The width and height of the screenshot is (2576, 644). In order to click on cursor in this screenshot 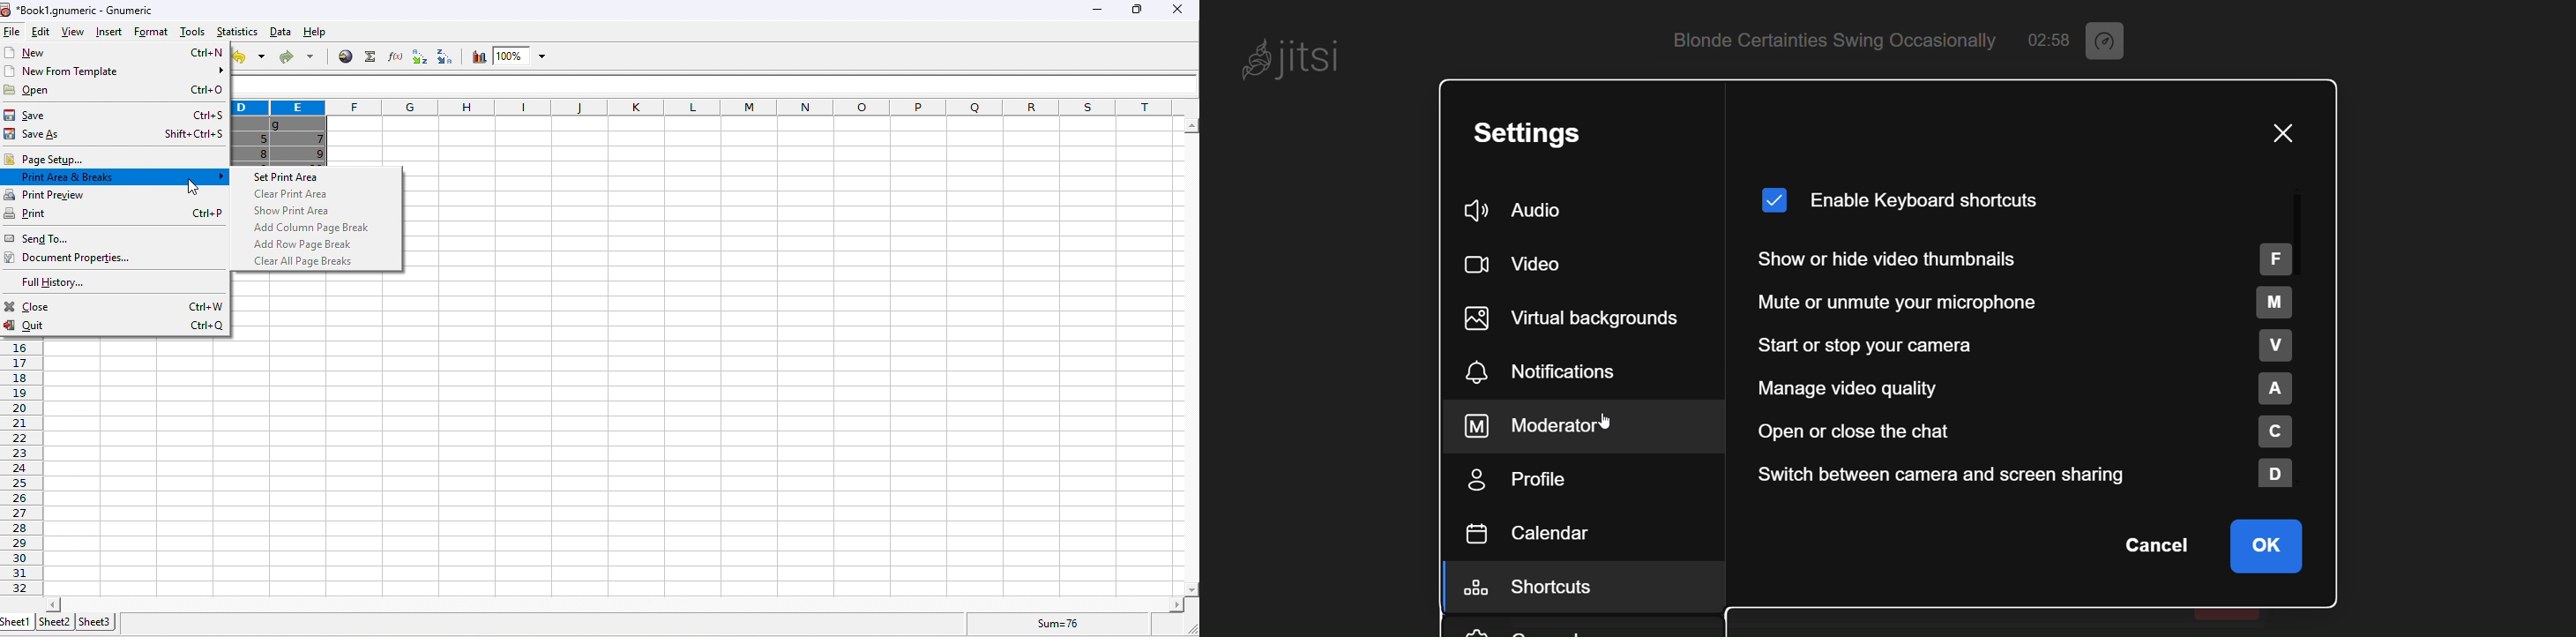, I will do `click(1600, 423)`.